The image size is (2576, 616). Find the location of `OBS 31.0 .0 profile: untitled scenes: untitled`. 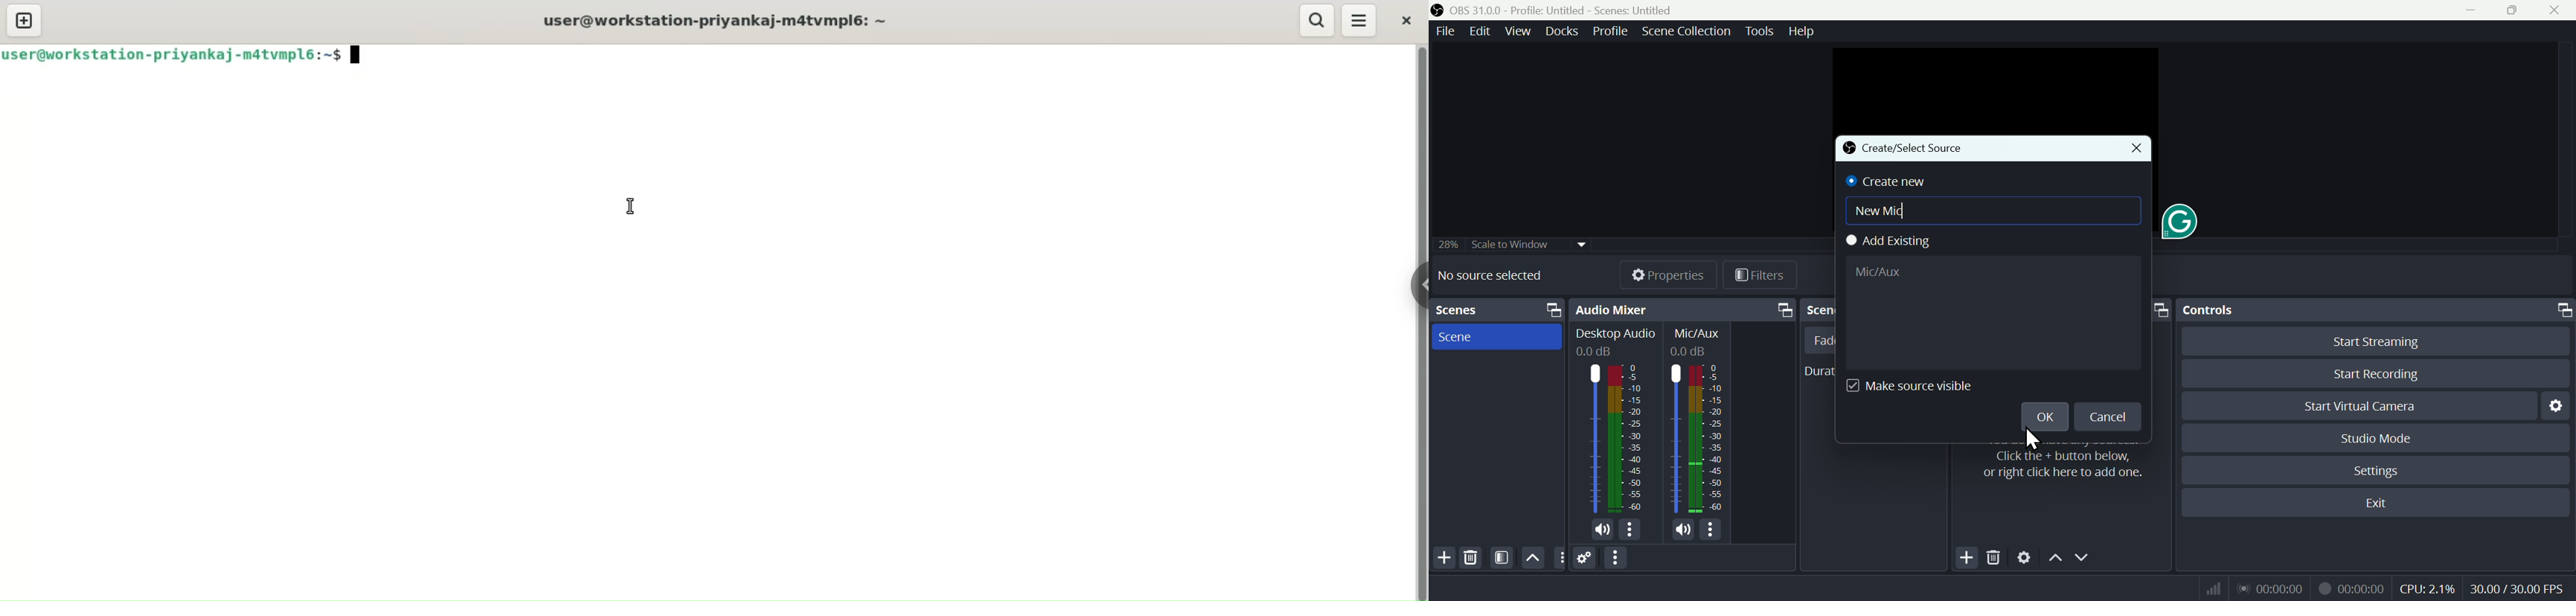

OBS 31.0 .0 profile: untitled scenes: untitled is located at coordinates (1568, 10).